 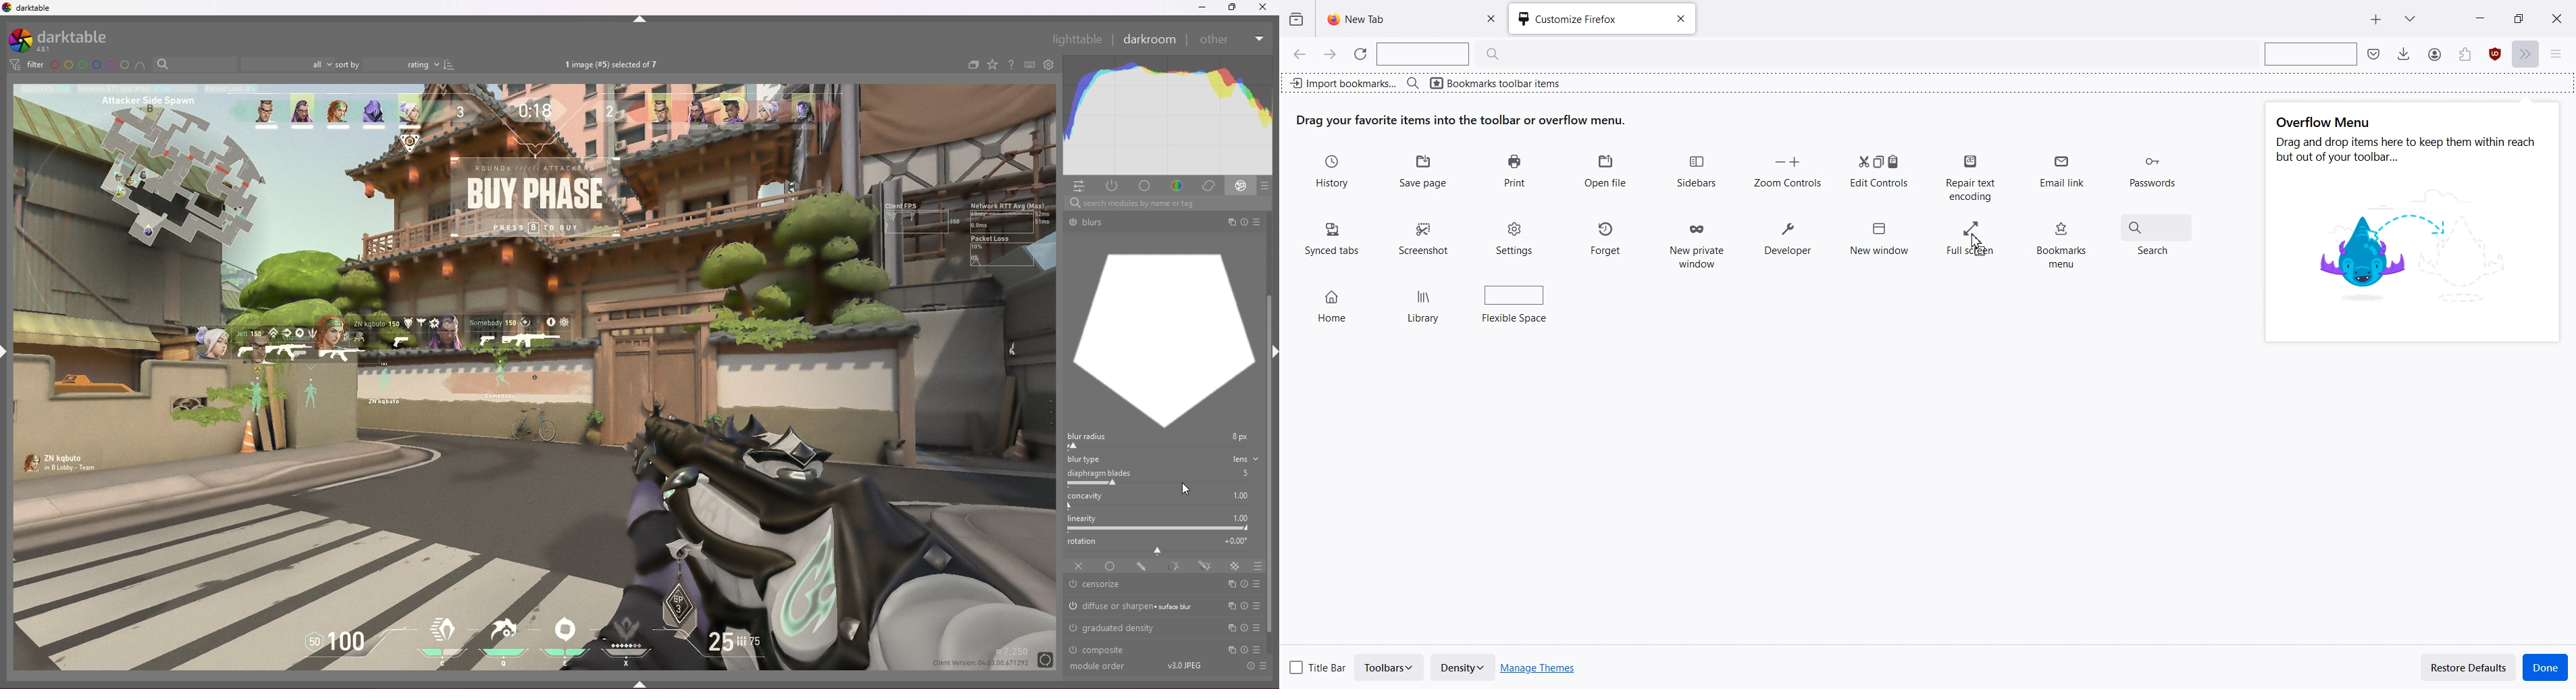 What do you see at coordinates (1258, 566) in the screenshot?
I see `blending options` at bounding box center [1258, 566].